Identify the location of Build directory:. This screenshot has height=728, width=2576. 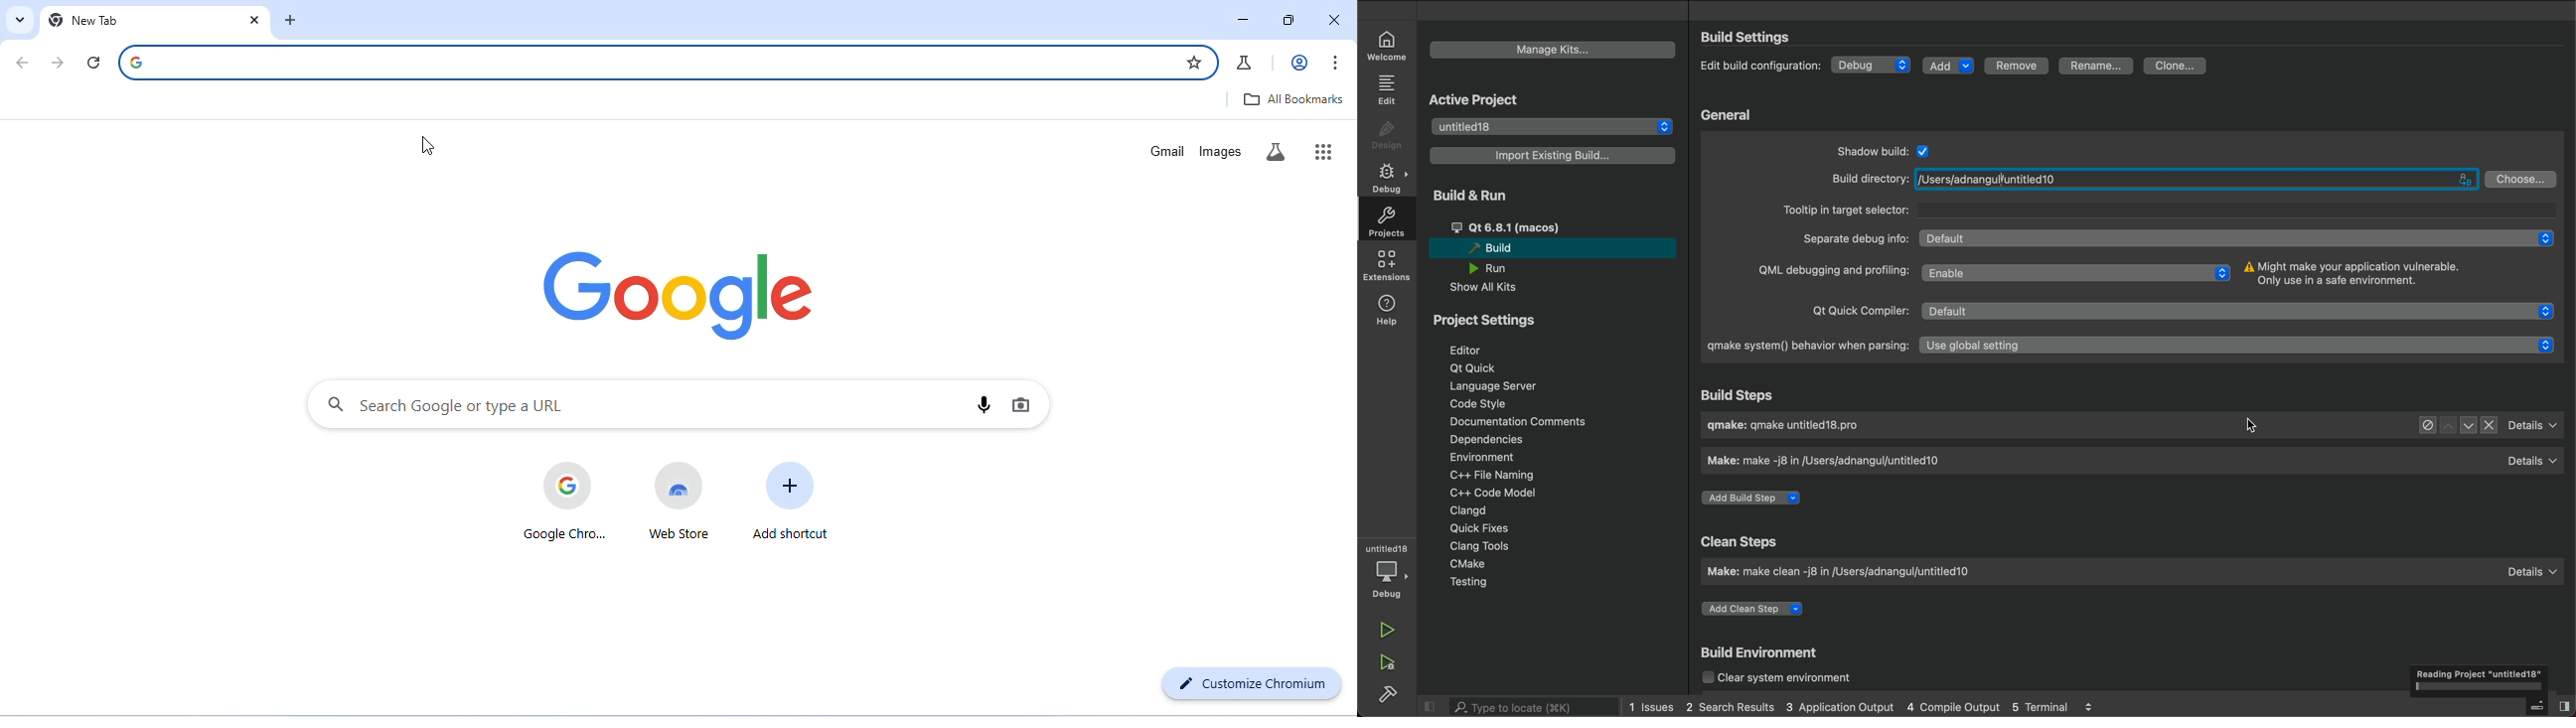
(1867, 179).